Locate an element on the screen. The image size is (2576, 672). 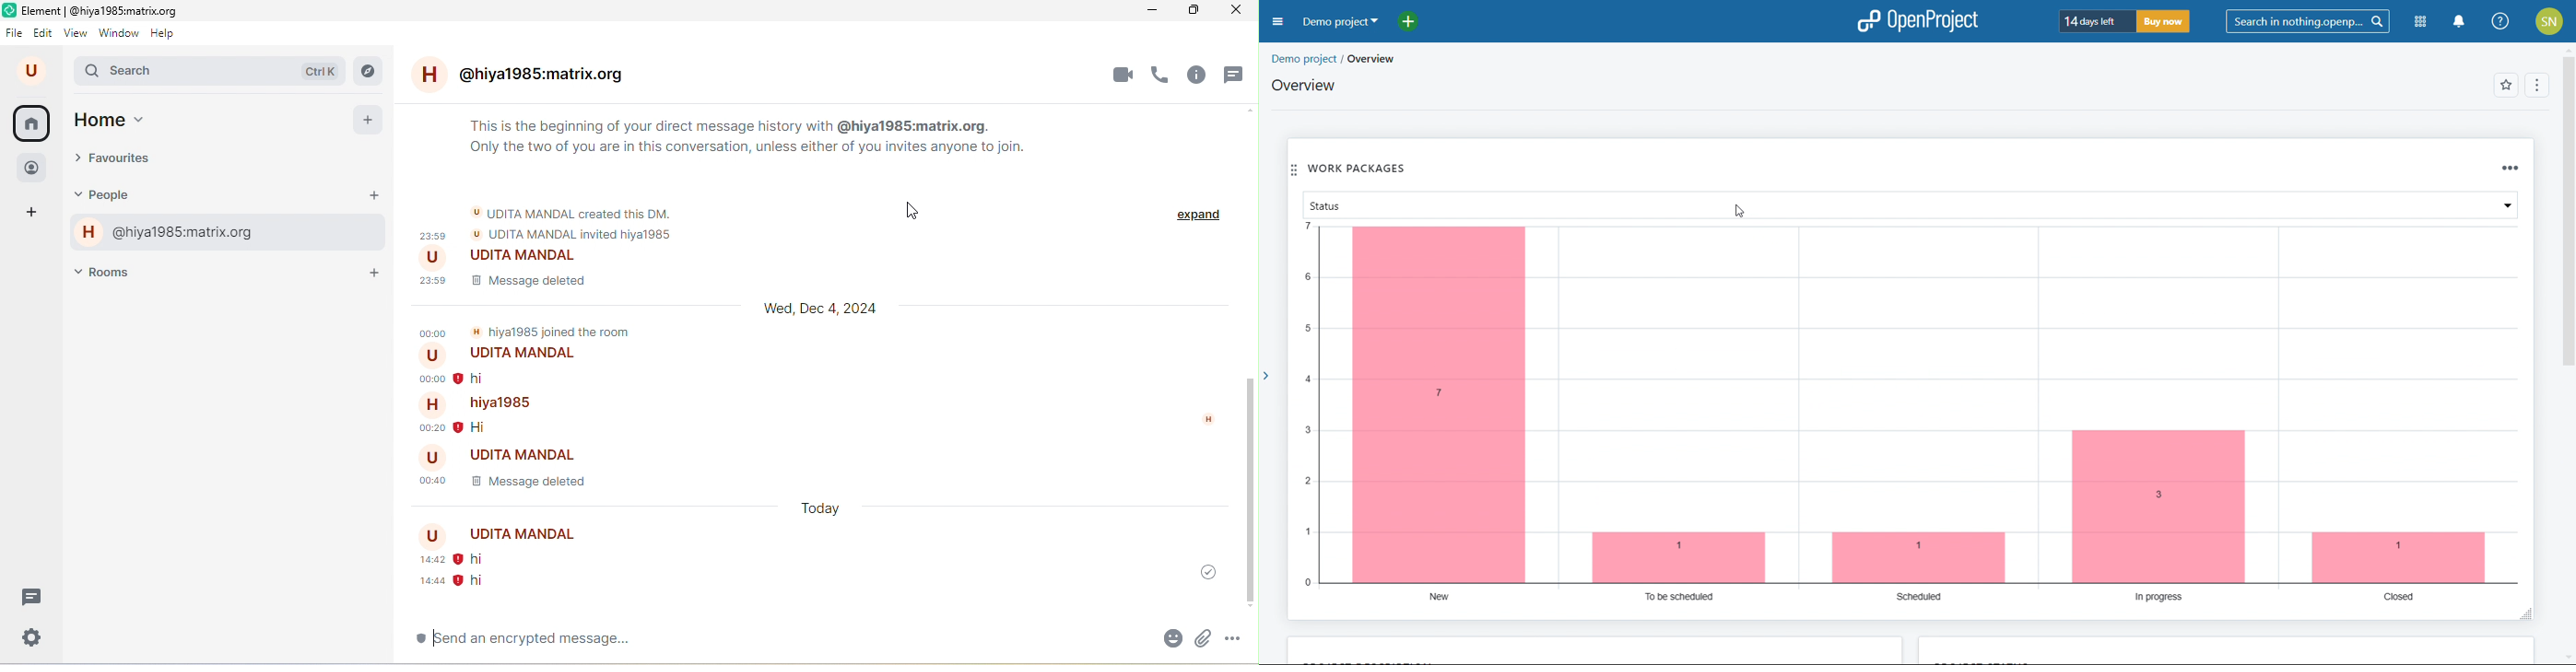
cursor is located at coordinates (913, 212).